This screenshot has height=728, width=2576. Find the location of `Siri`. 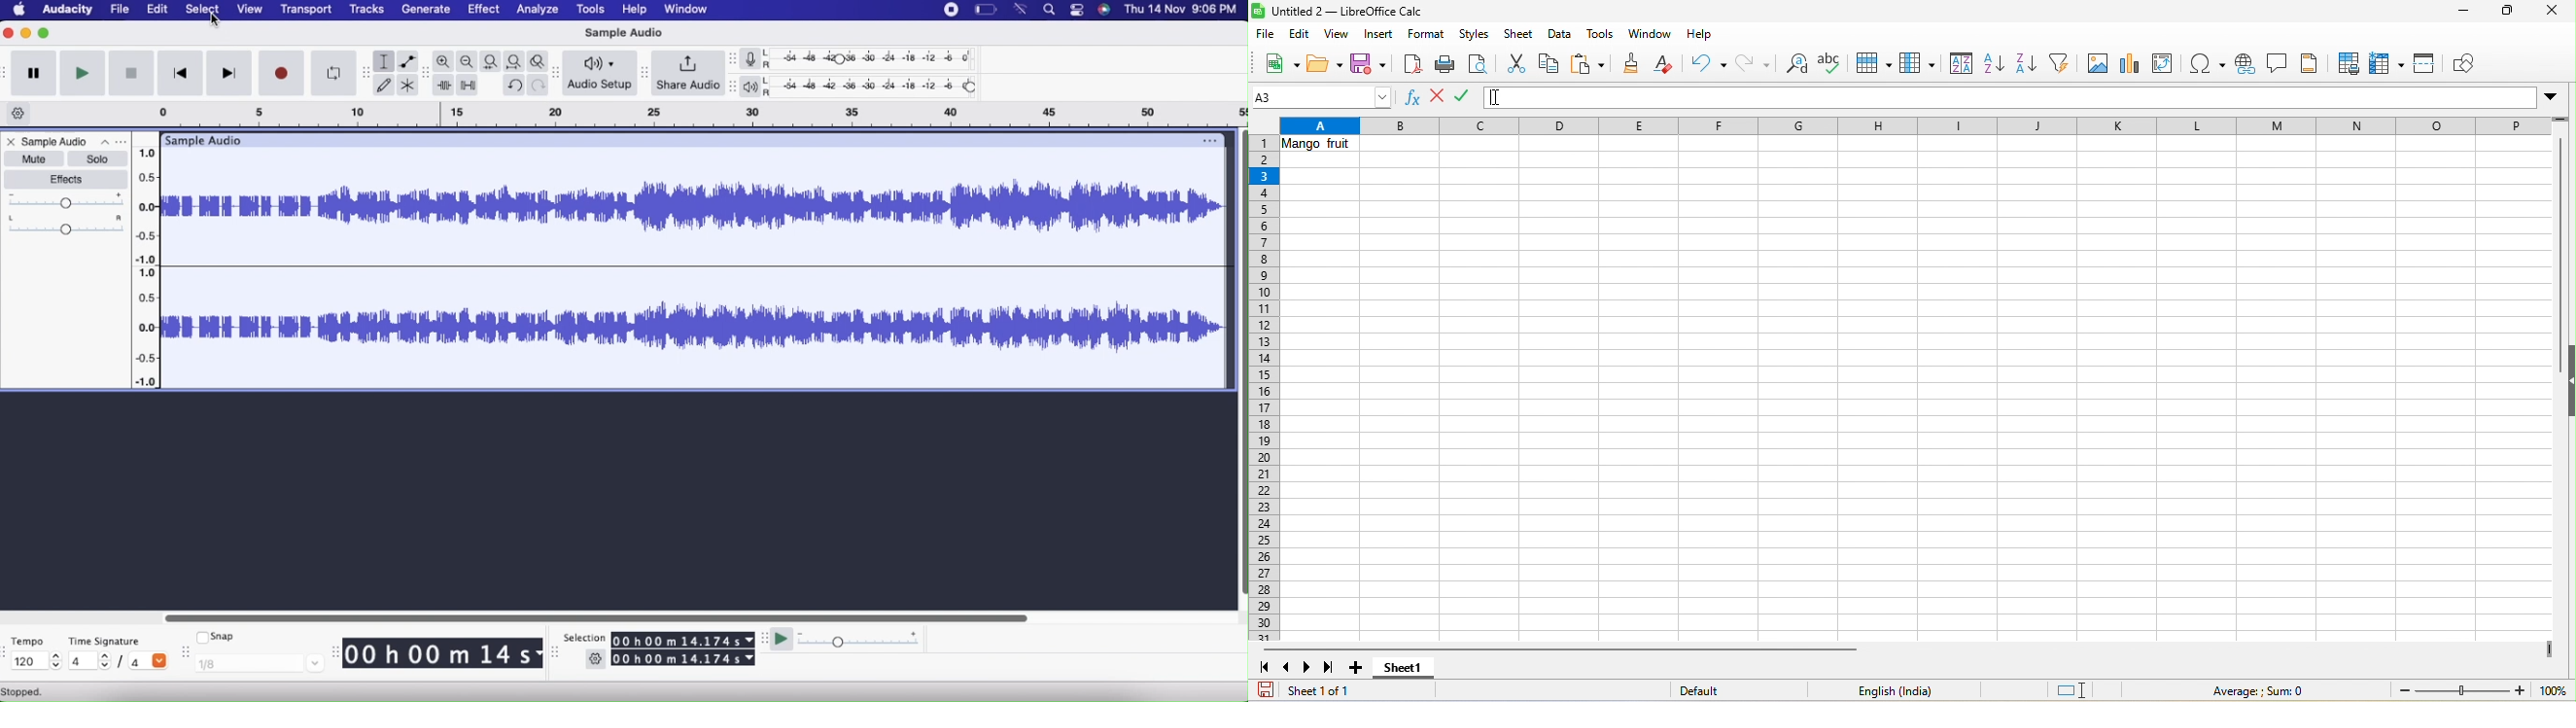

Siri is located at coordinates (1107, 10).